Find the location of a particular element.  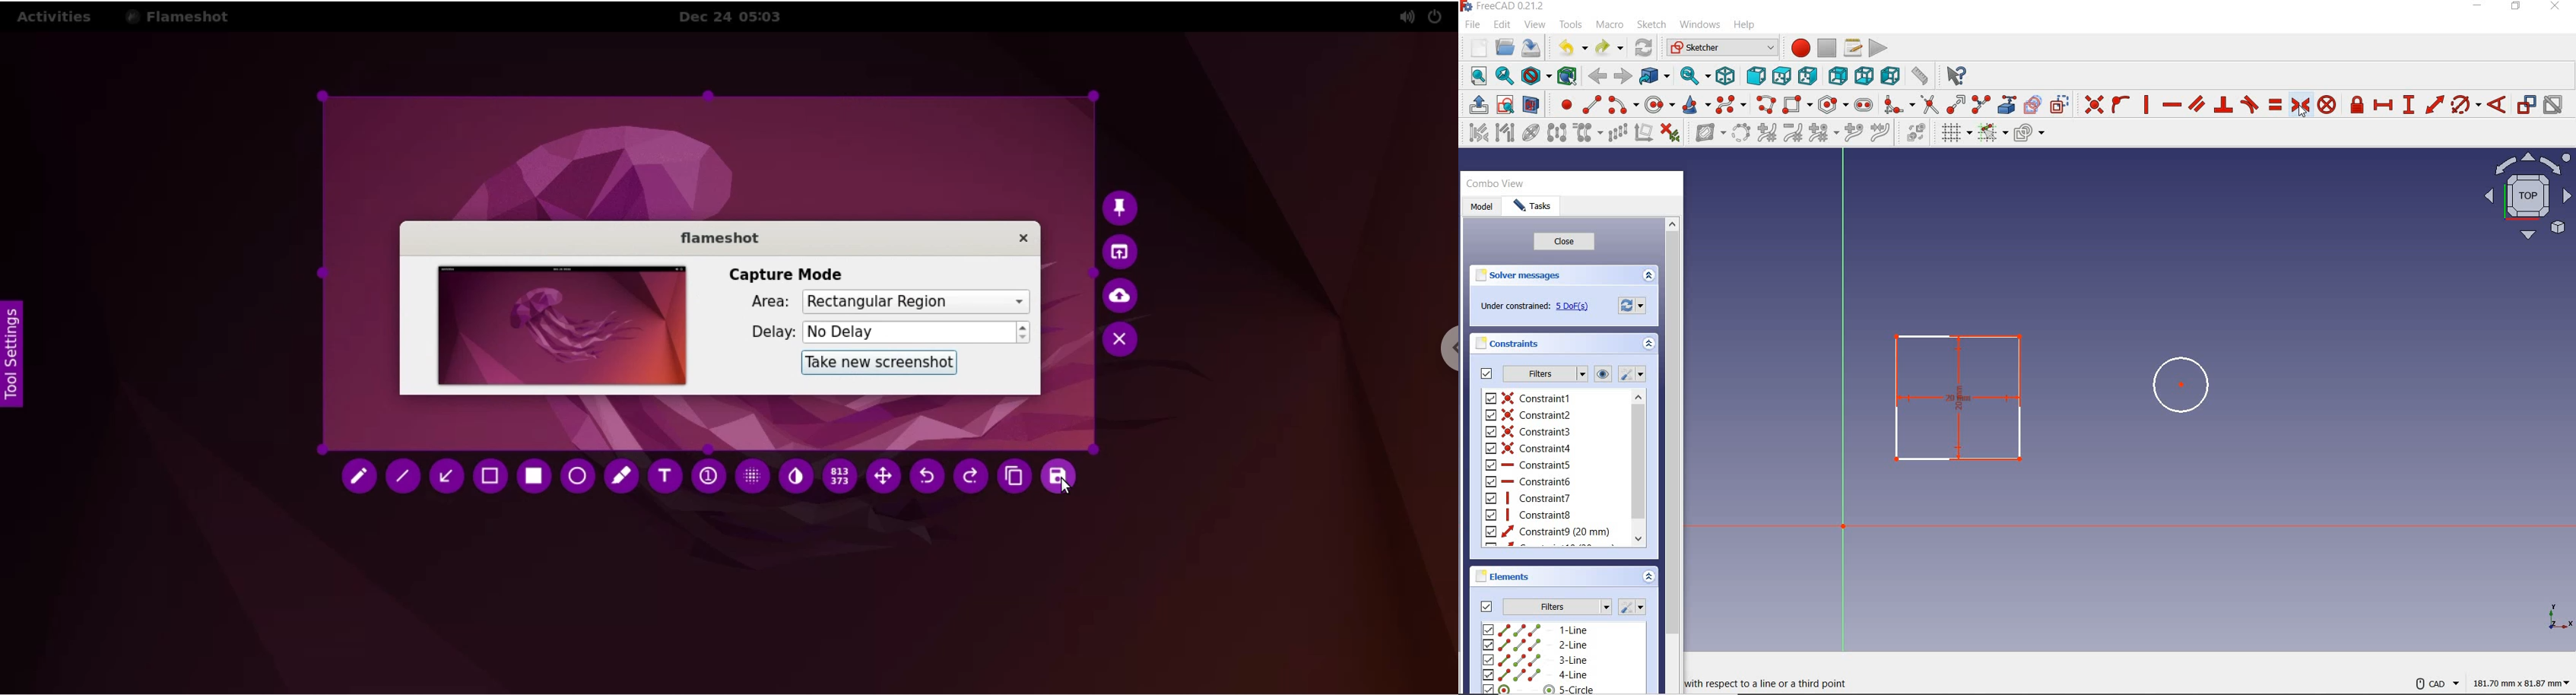

remove axes alignment is located at coordinates (1644, 132).